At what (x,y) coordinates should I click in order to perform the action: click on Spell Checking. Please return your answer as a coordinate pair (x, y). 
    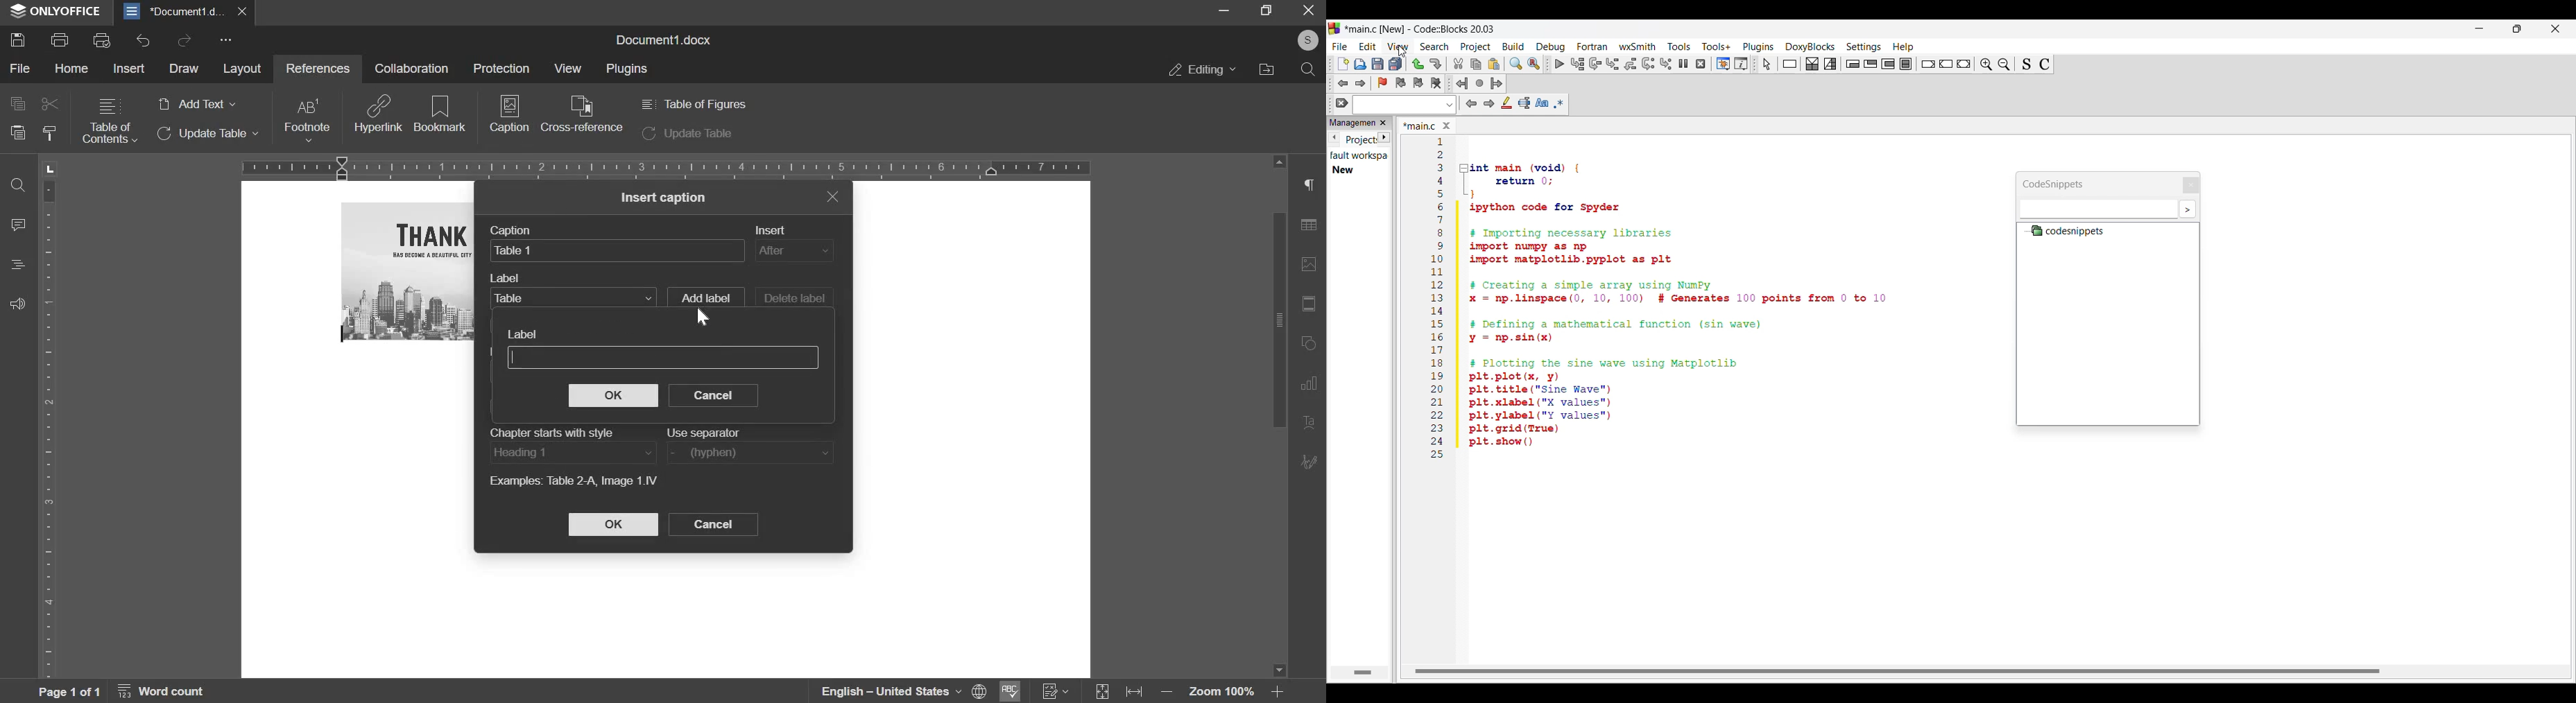
    Looking at the image, I should click on (1008, 691).